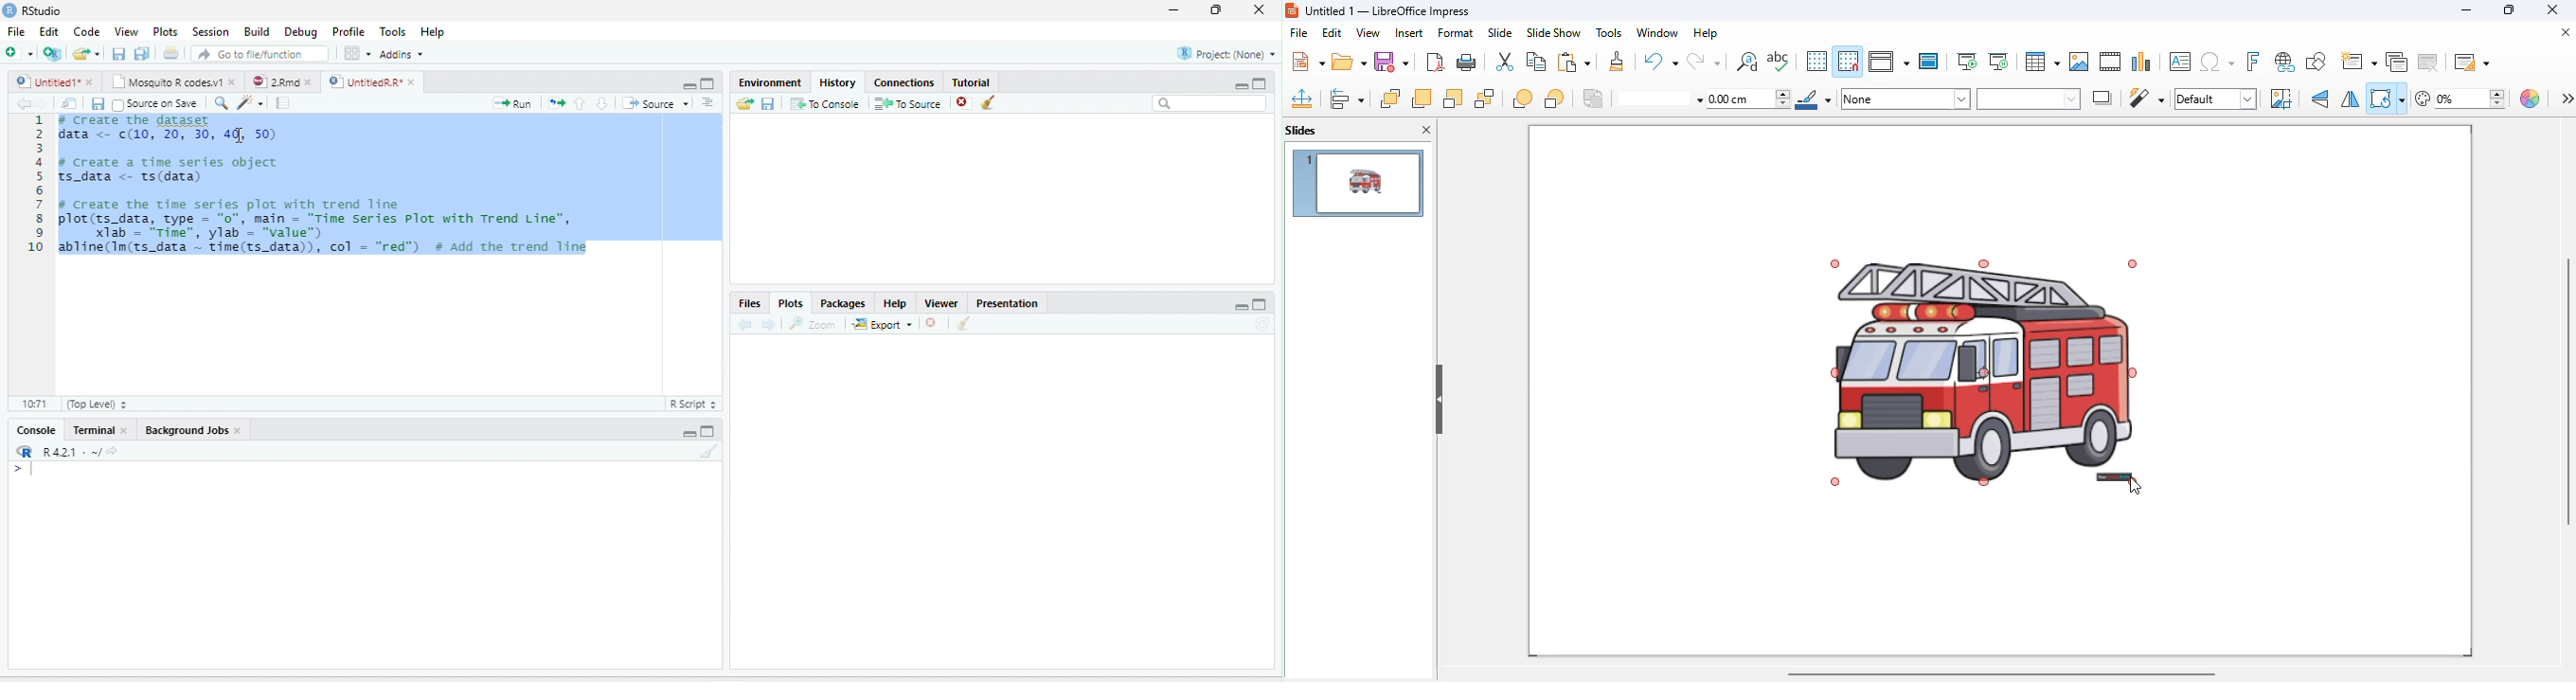  What do you see at coordinates (2350, 99) in the screenshot?
I see `horizontally` at bounding box center [2350, 99].